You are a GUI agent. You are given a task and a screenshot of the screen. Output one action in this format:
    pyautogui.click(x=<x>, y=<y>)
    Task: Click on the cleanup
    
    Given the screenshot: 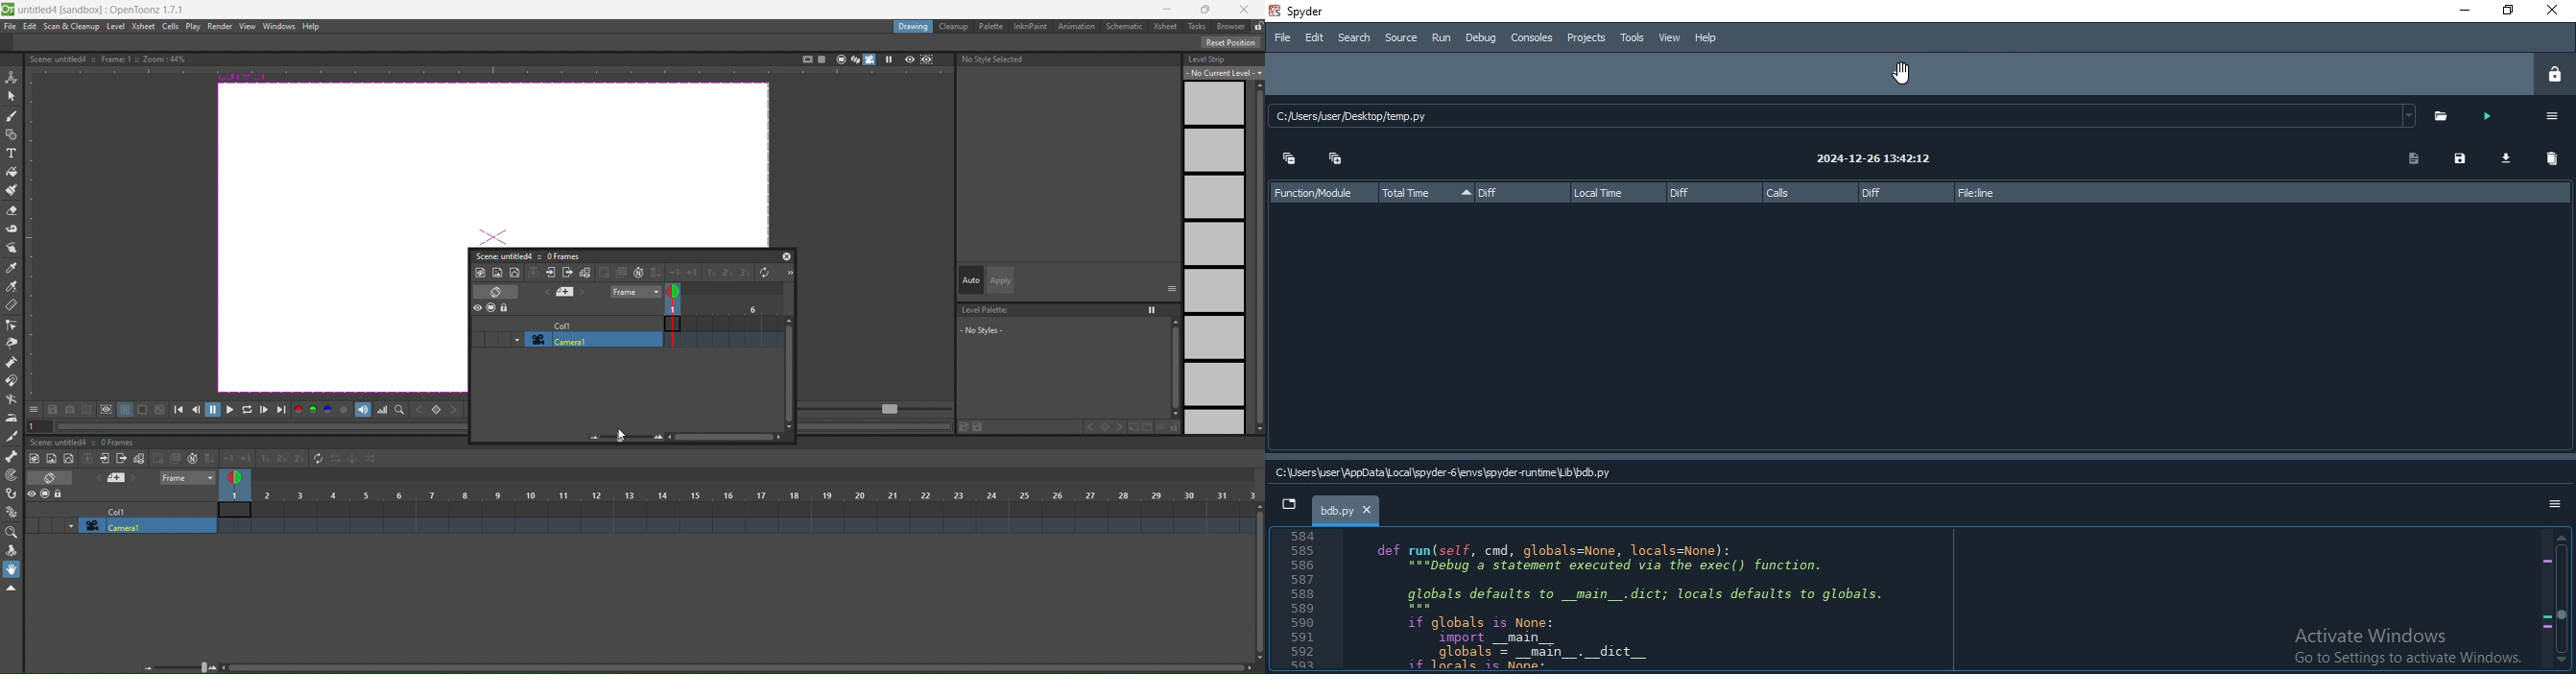 What is the action you would take?
    pyautogui.click(x=955, y=26)
    